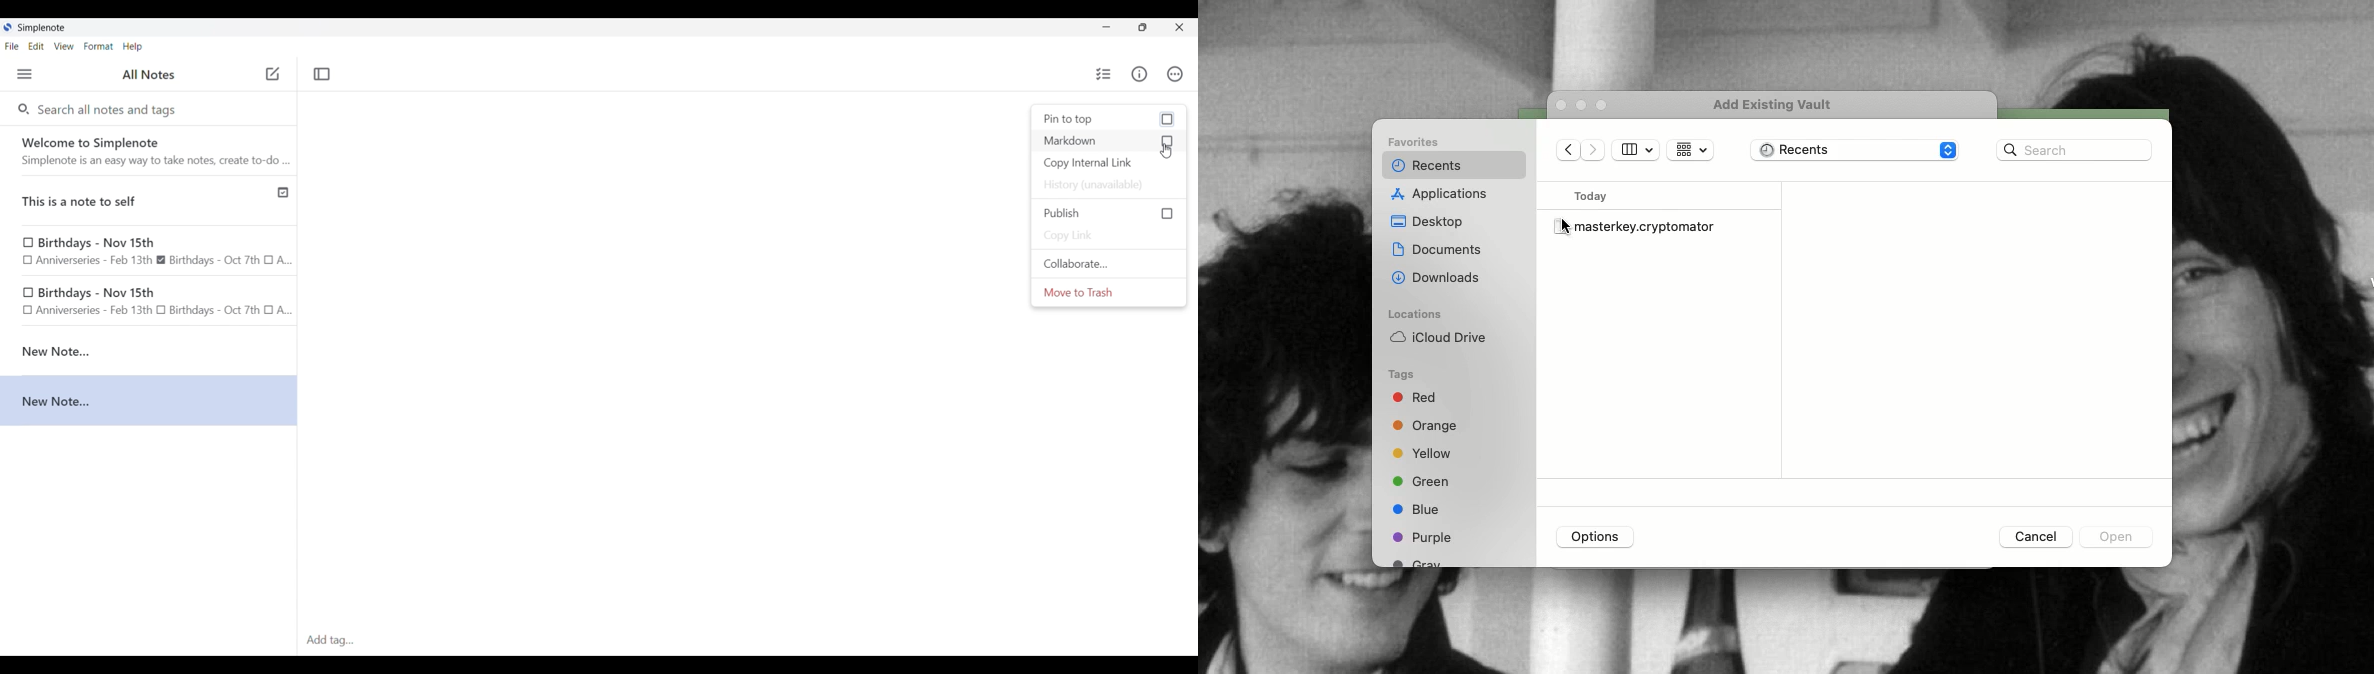 The width and height of the screenshot is (2380, 700). What do you see at coordinates (152, 150) in the screenshot?
I see `Software welcome note` at bounding box center [152, 150].